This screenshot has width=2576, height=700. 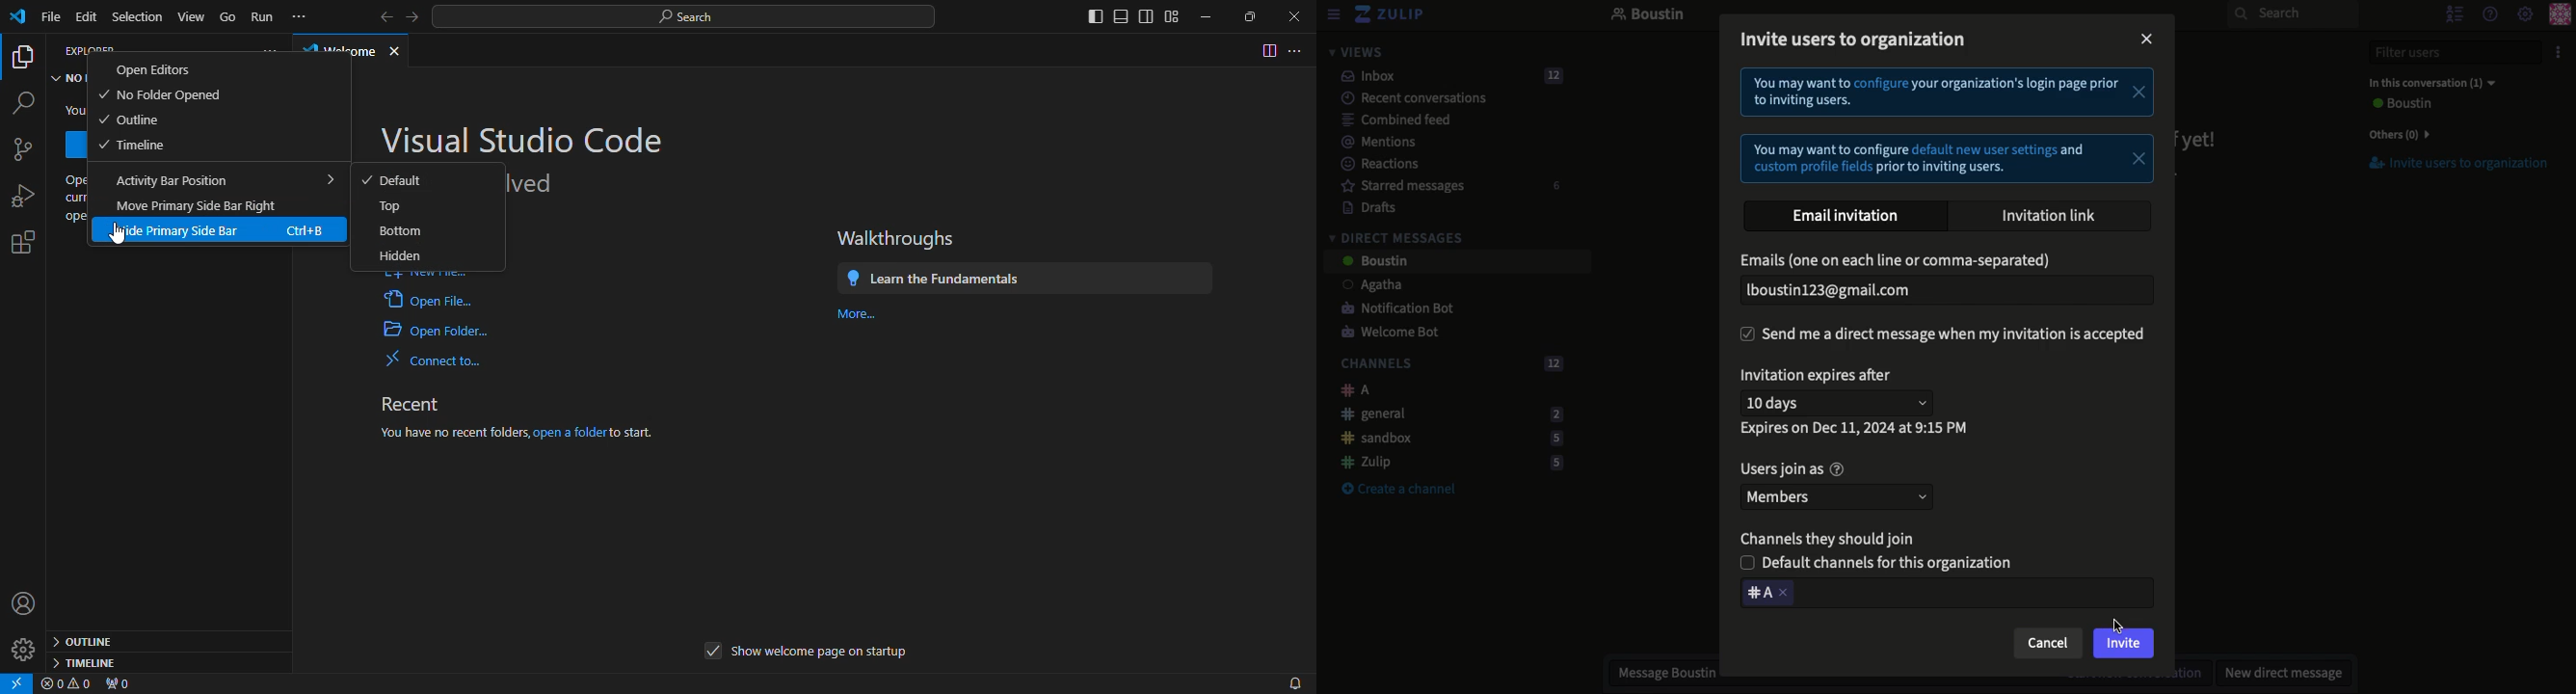 I want to click on Default, so click(x=395, y=181).